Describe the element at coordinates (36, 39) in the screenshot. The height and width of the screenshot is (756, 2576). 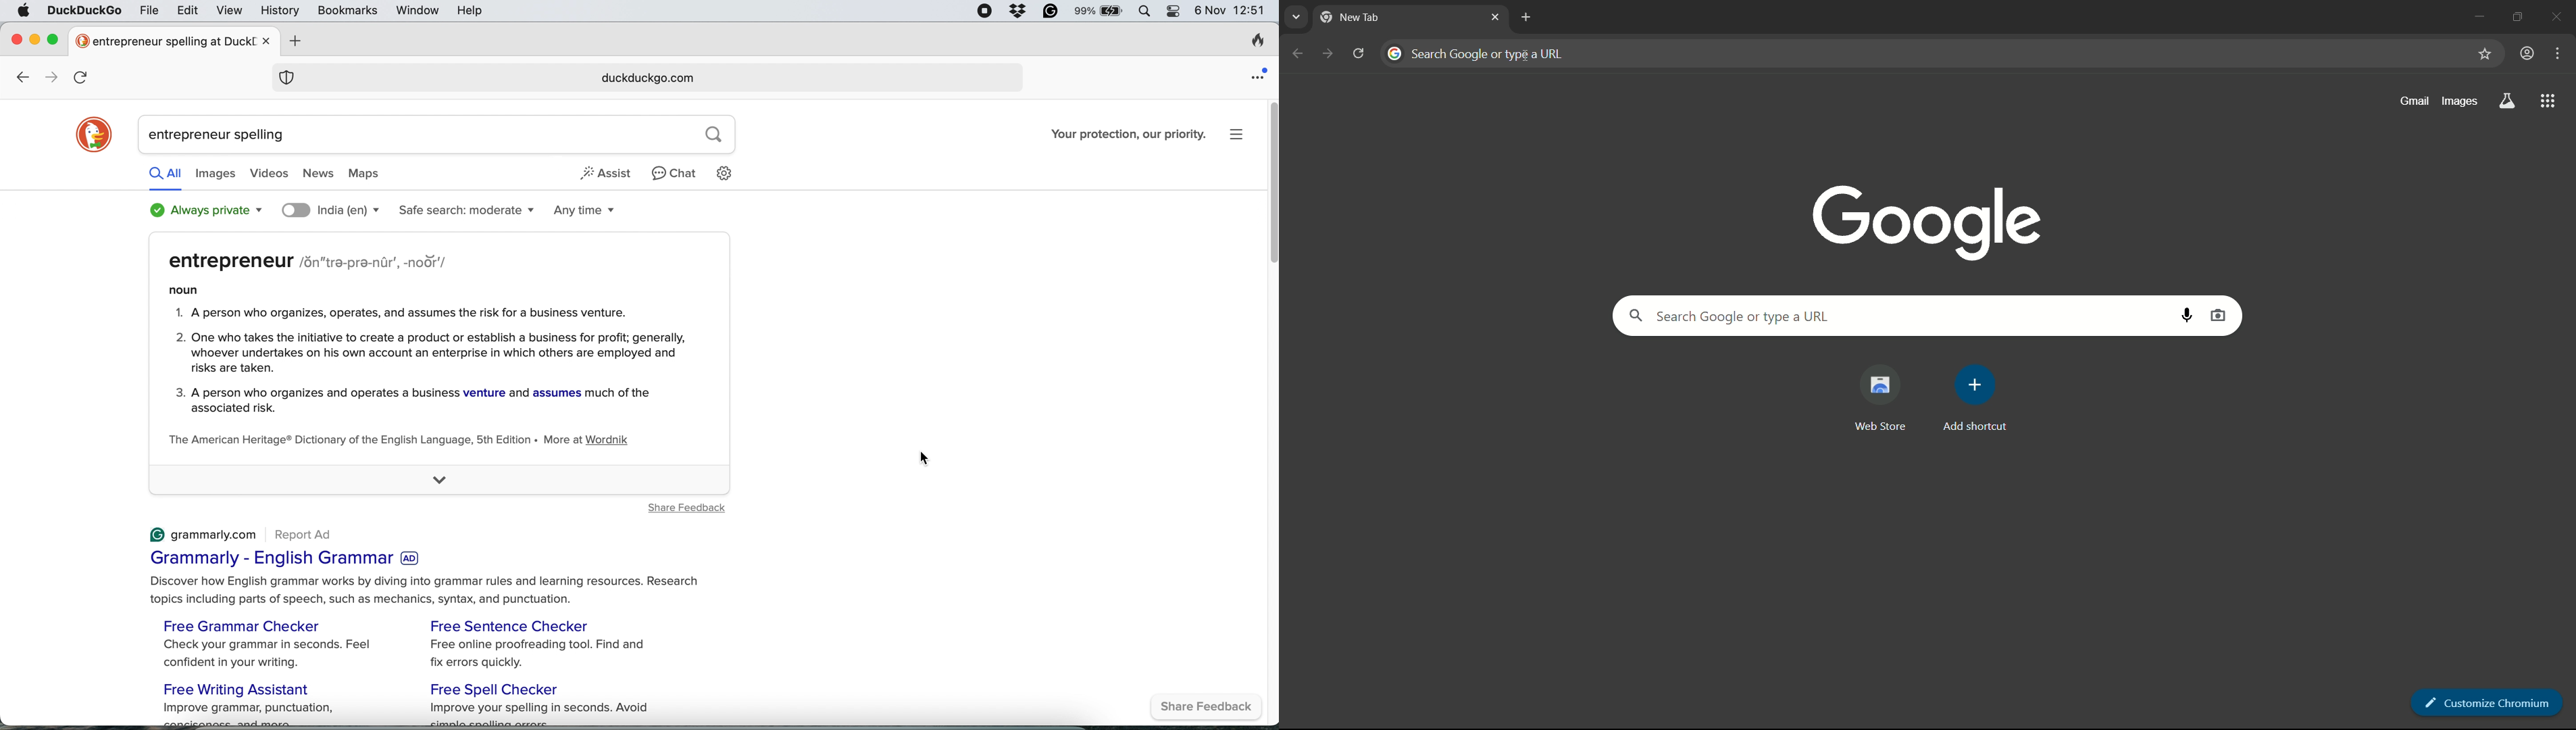
I see `minimise` at that location.